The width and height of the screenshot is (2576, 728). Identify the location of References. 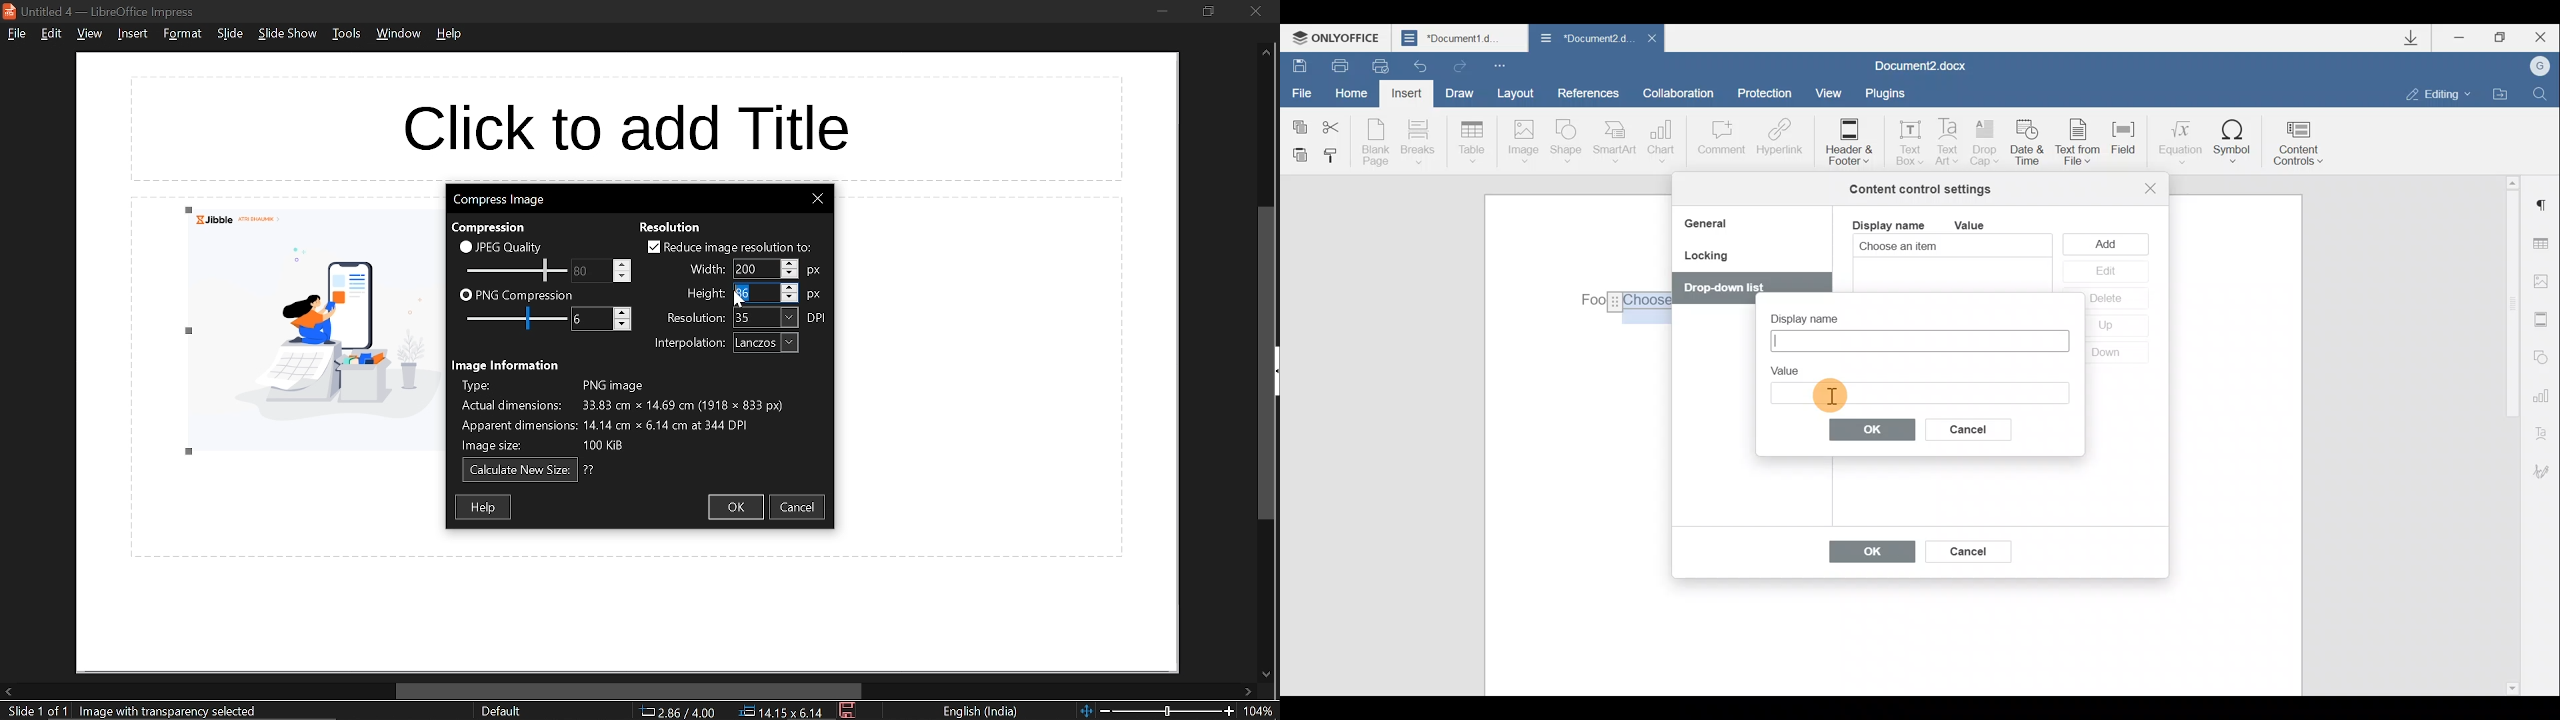
(1587, 91).